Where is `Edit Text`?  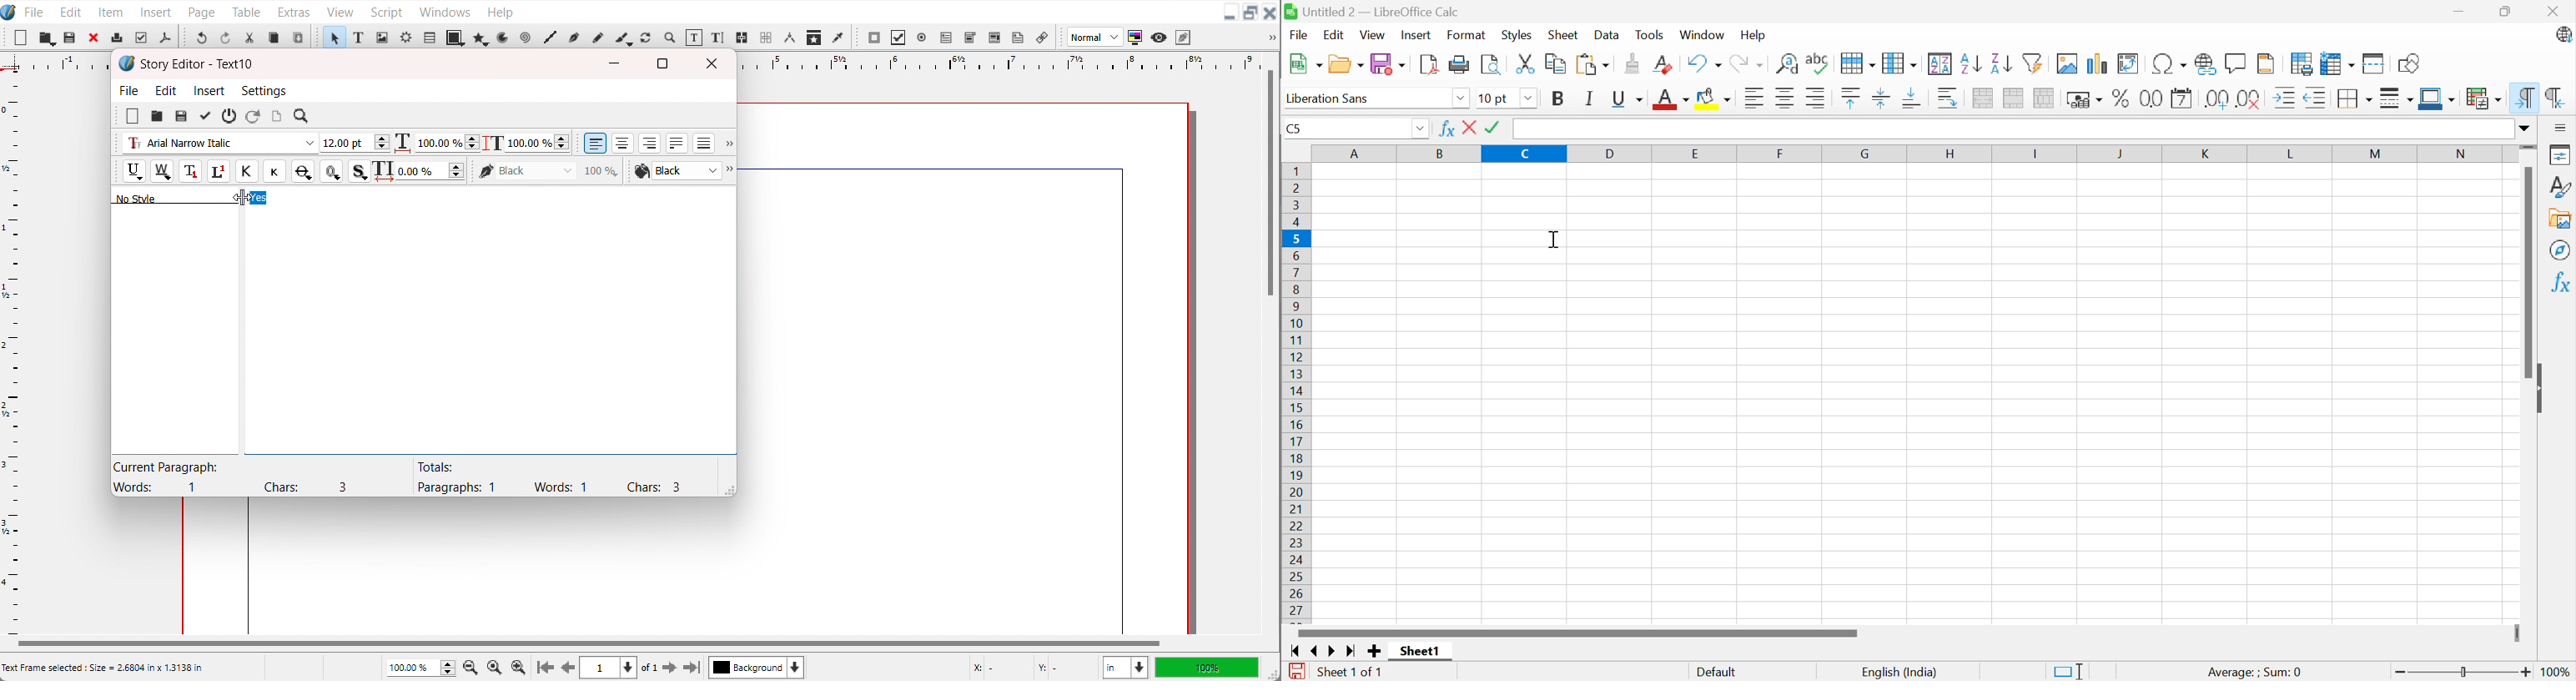 Edit Text is located at coordinates (719, 38).